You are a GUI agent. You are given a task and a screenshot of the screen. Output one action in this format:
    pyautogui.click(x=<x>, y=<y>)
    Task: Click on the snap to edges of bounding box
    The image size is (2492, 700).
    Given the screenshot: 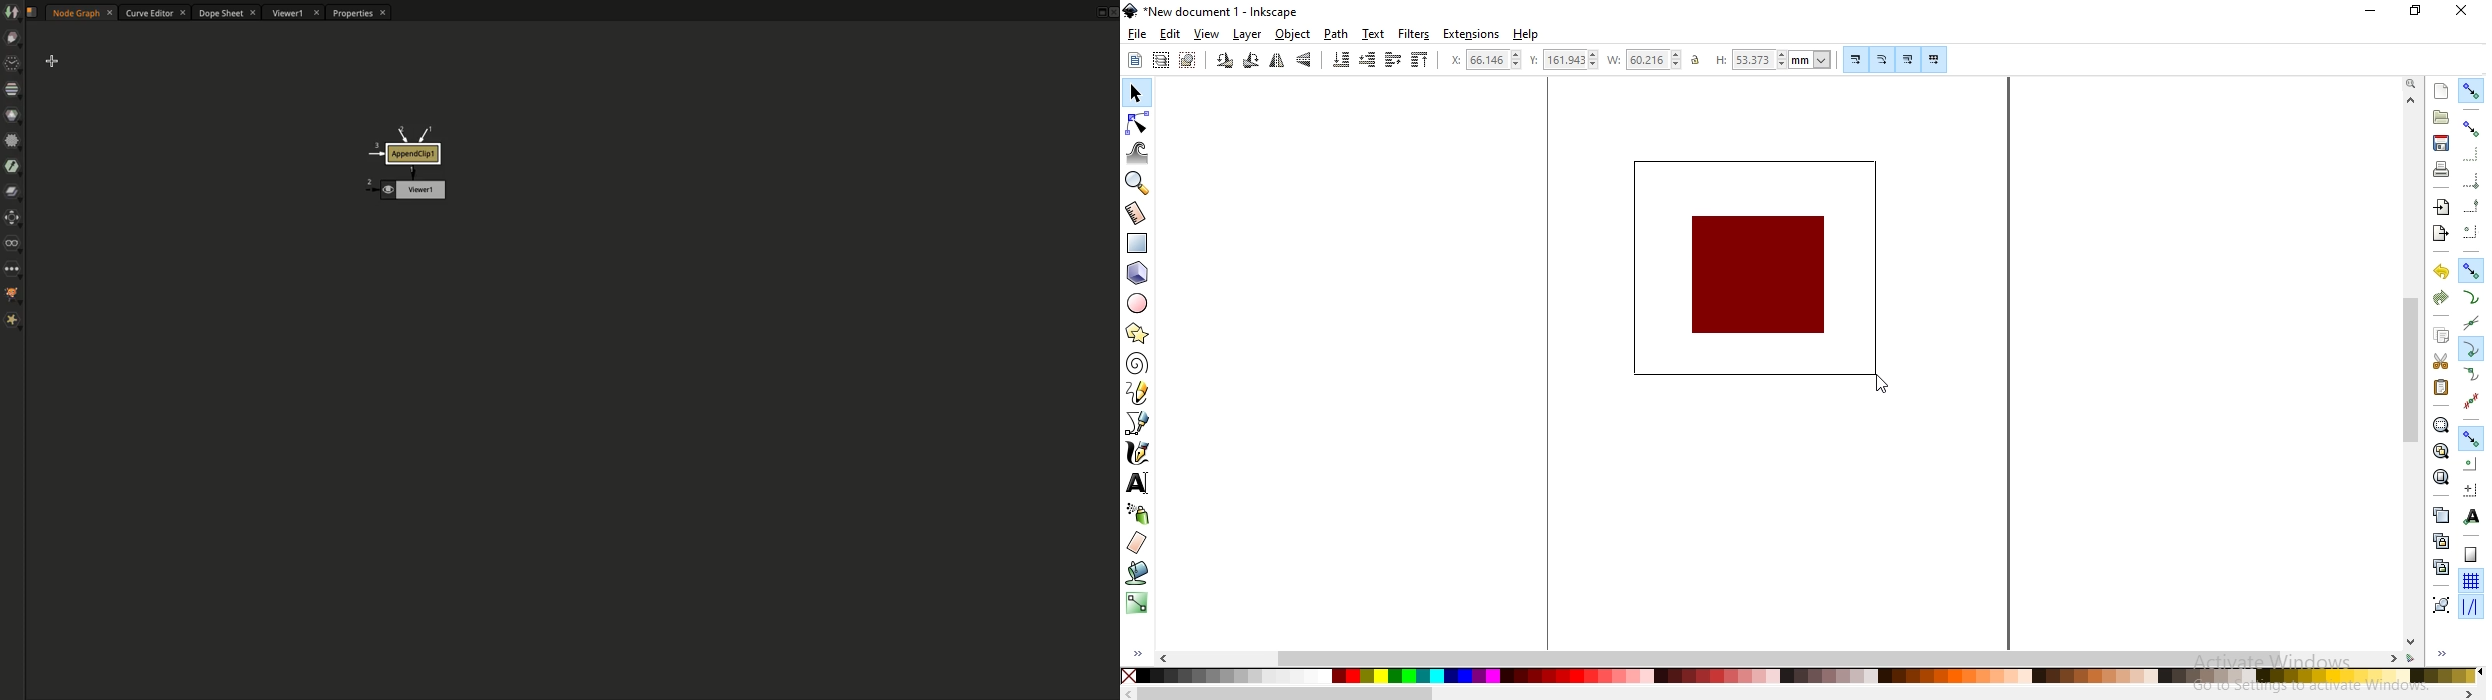 What is the action you would take?
    pyautogui.click(x=2469, y=153)
    